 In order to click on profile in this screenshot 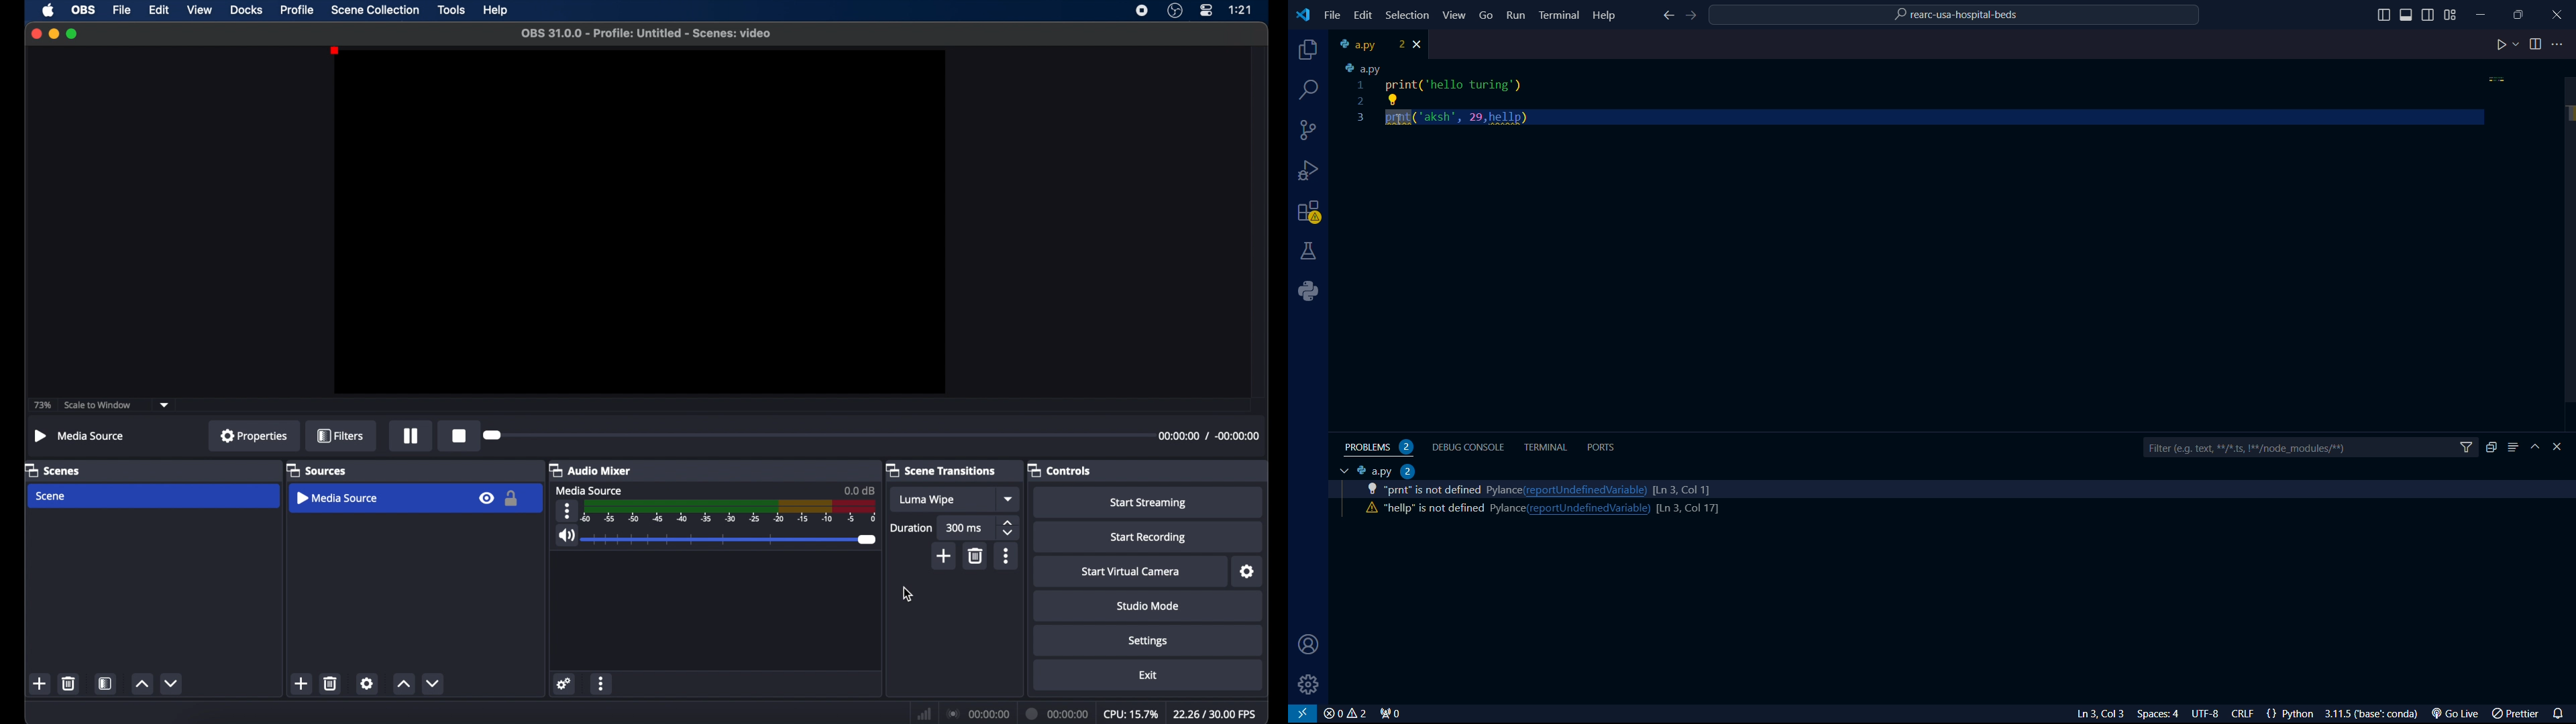, I will do `click(298, 10)`.